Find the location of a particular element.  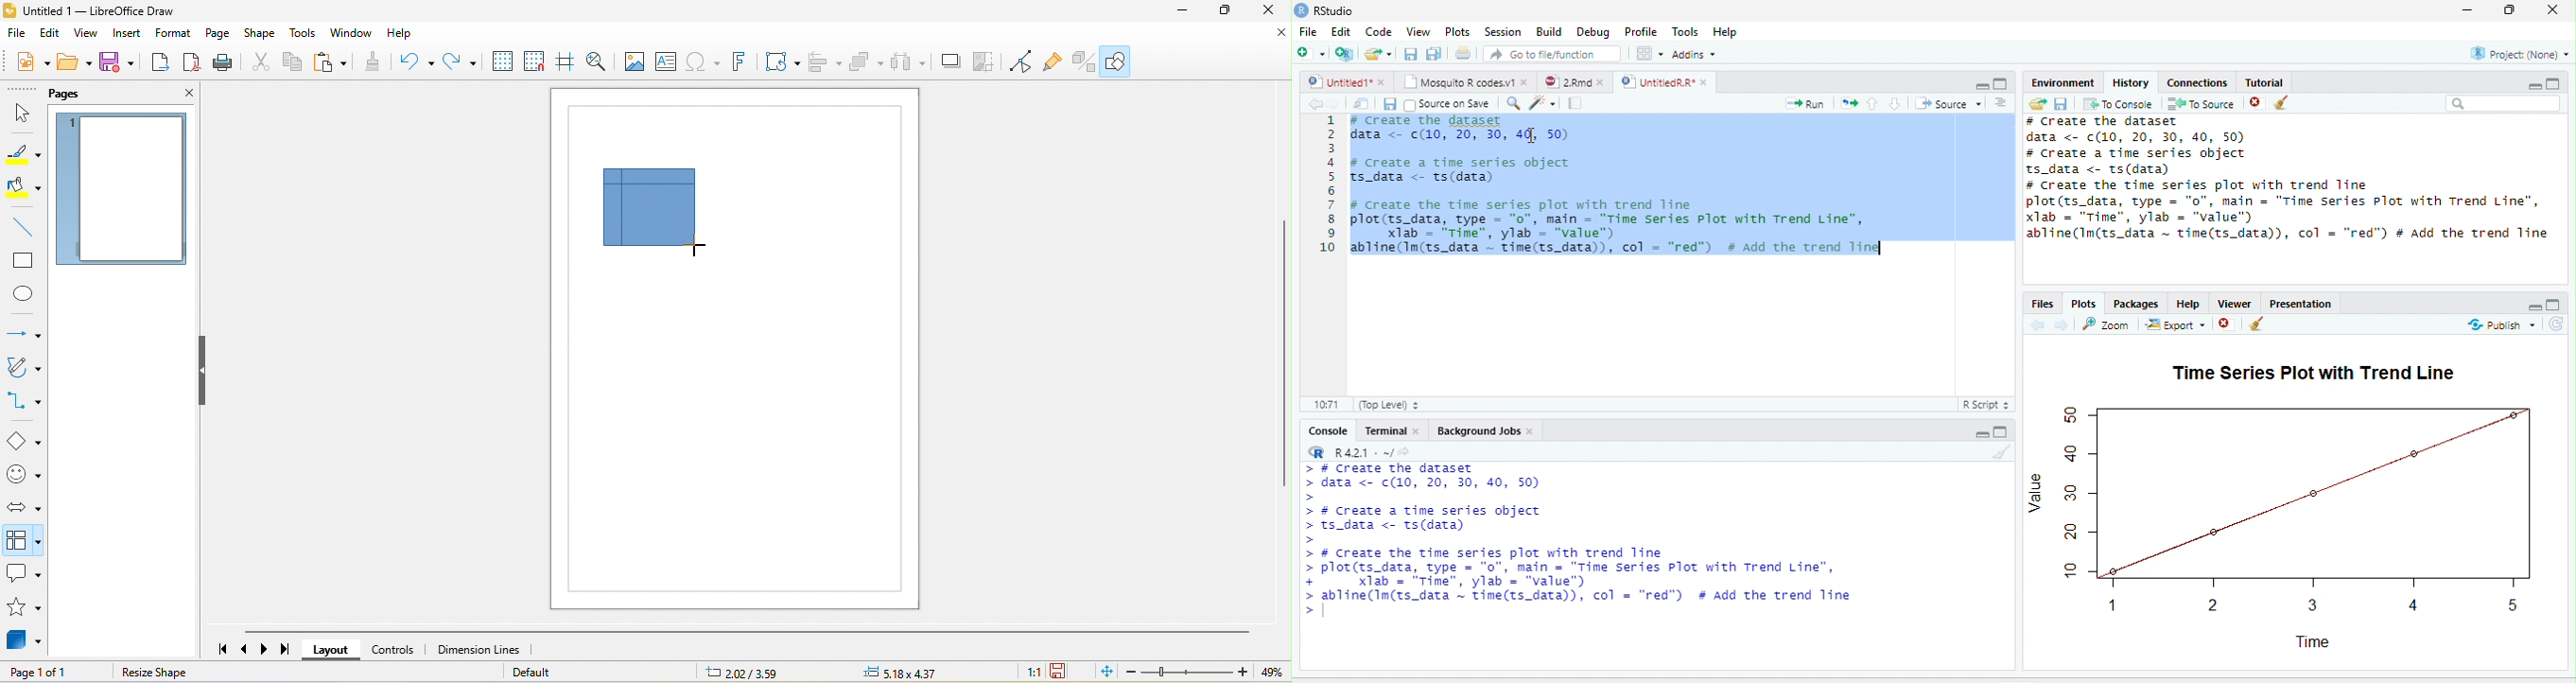

Maximize is located at coordinates (2554, 83).